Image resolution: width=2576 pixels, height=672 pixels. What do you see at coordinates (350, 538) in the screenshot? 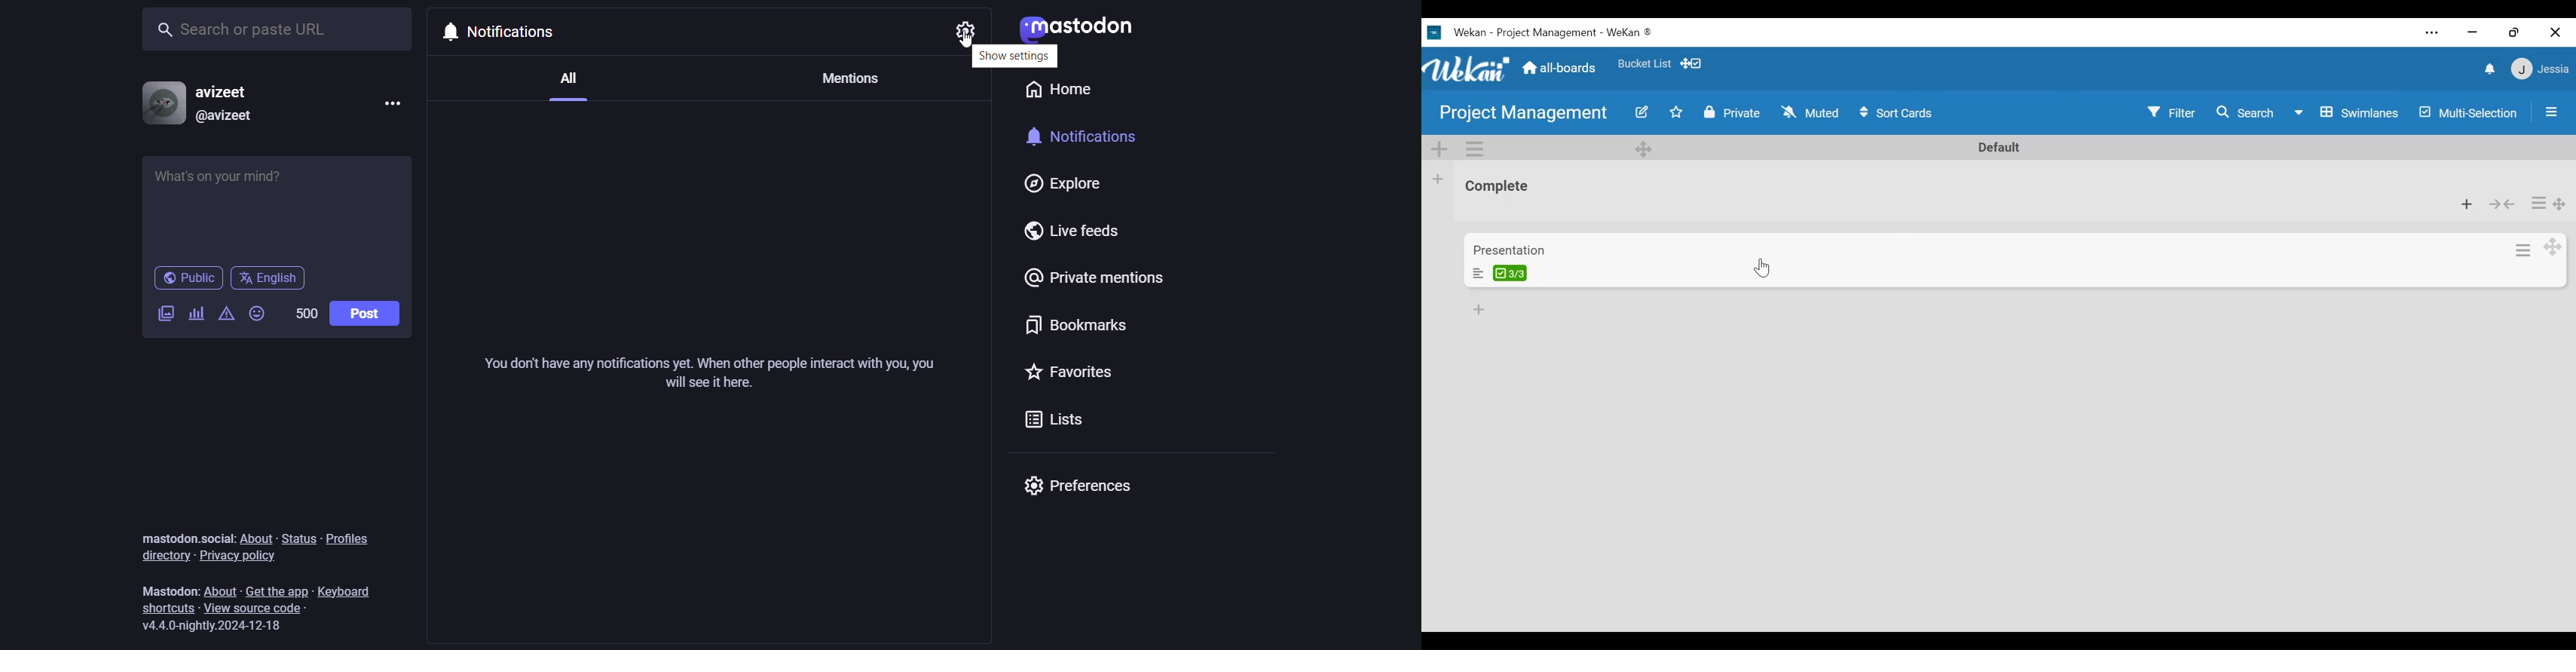
I see `profiles` at bounding box center [350, 538].